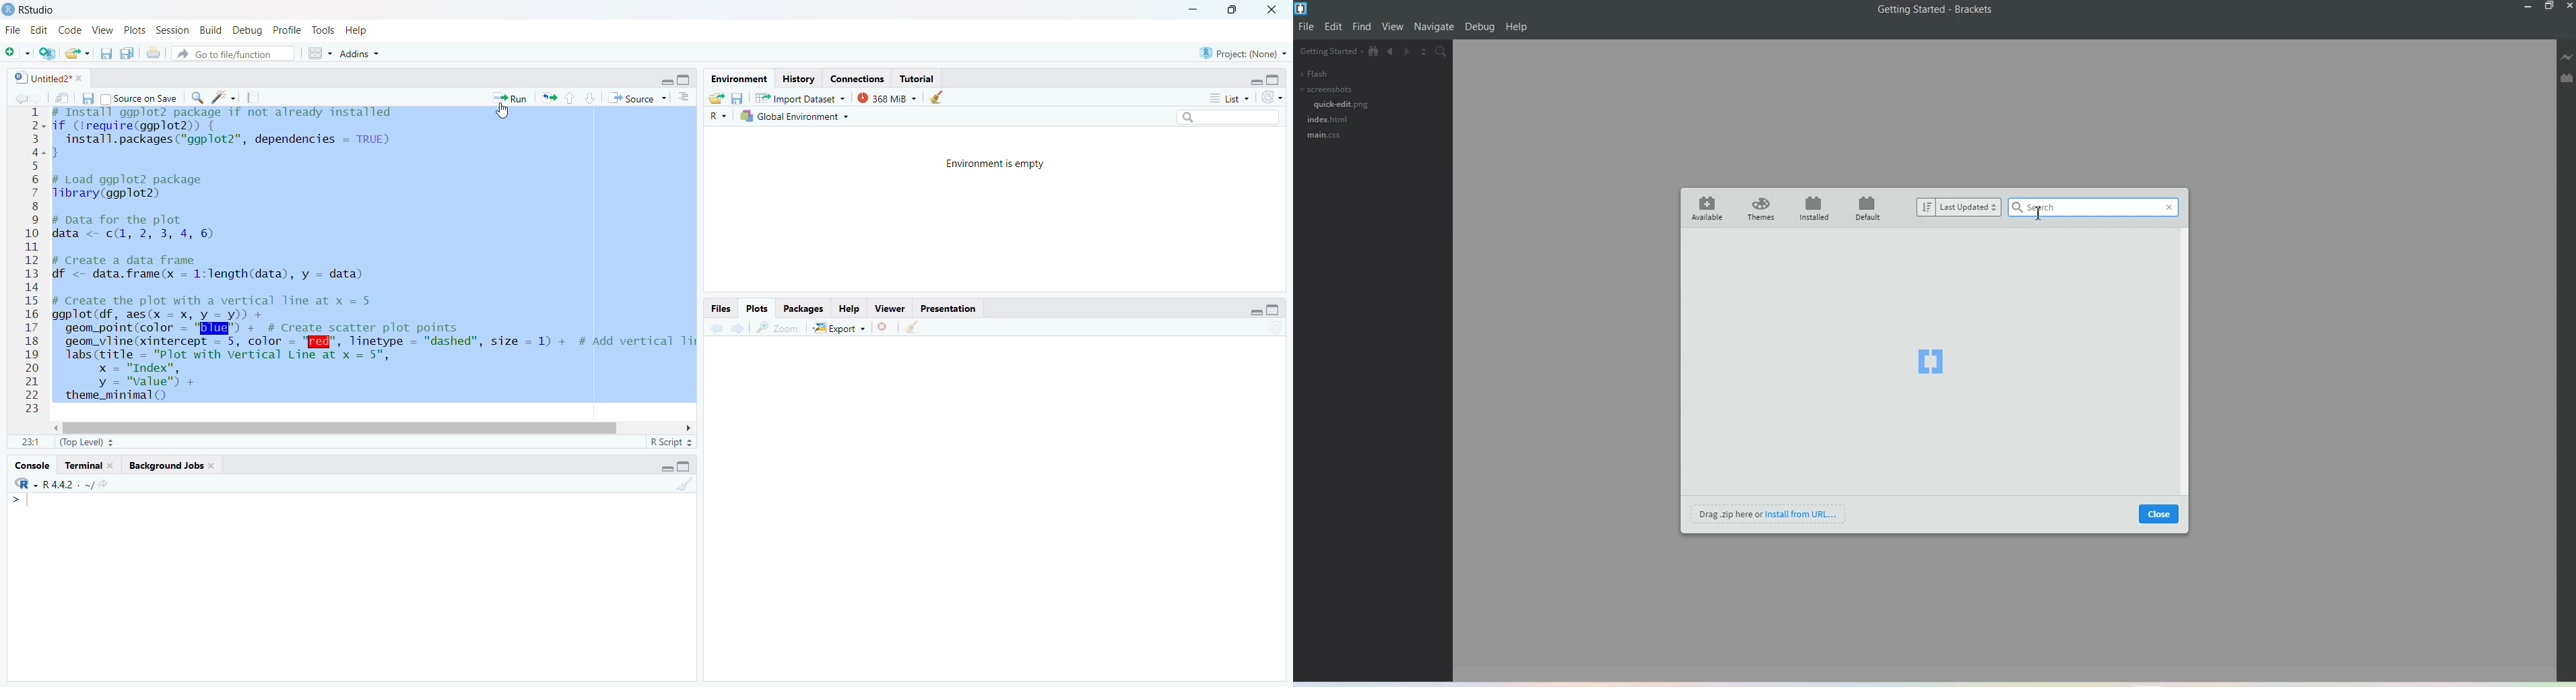 This screenshot has height=700, width=2576. Describe the element at coordinates (69, 440) in the screenshot. I see `11 (Top Level) =` at that location.